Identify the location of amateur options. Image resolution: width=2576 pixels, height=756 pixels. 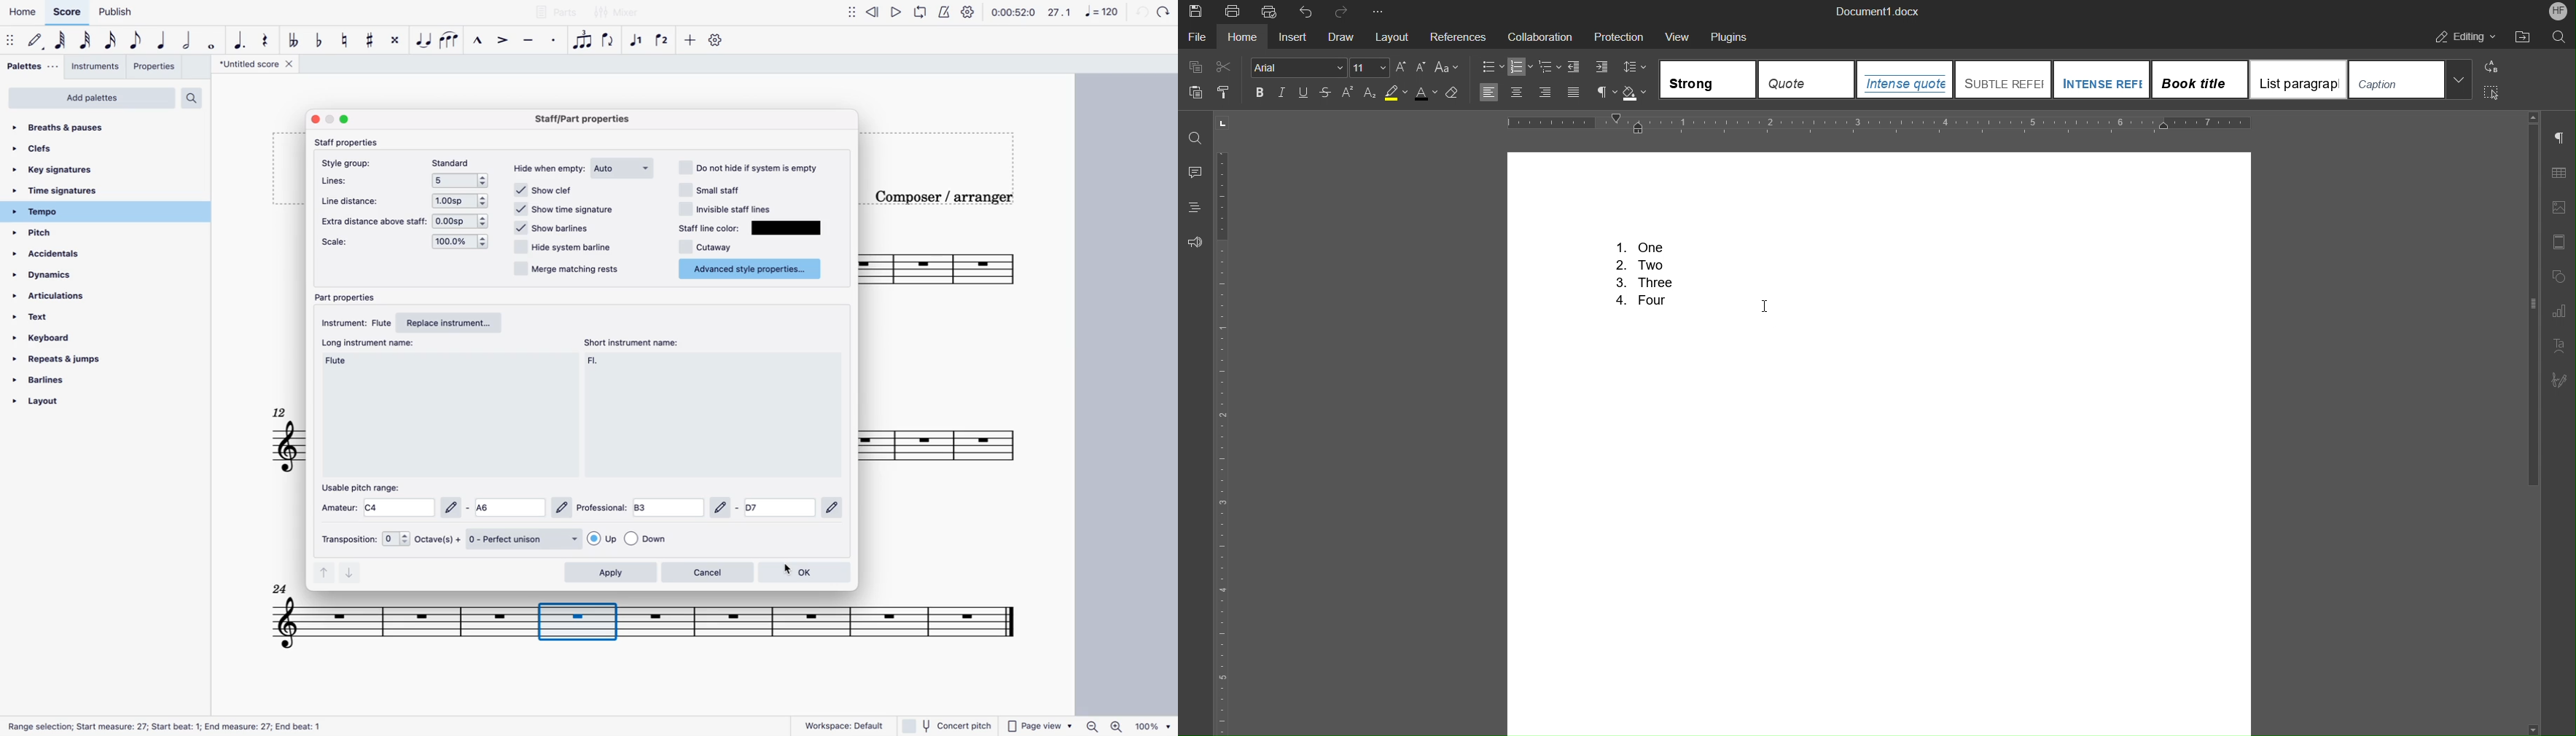
(468, 507).